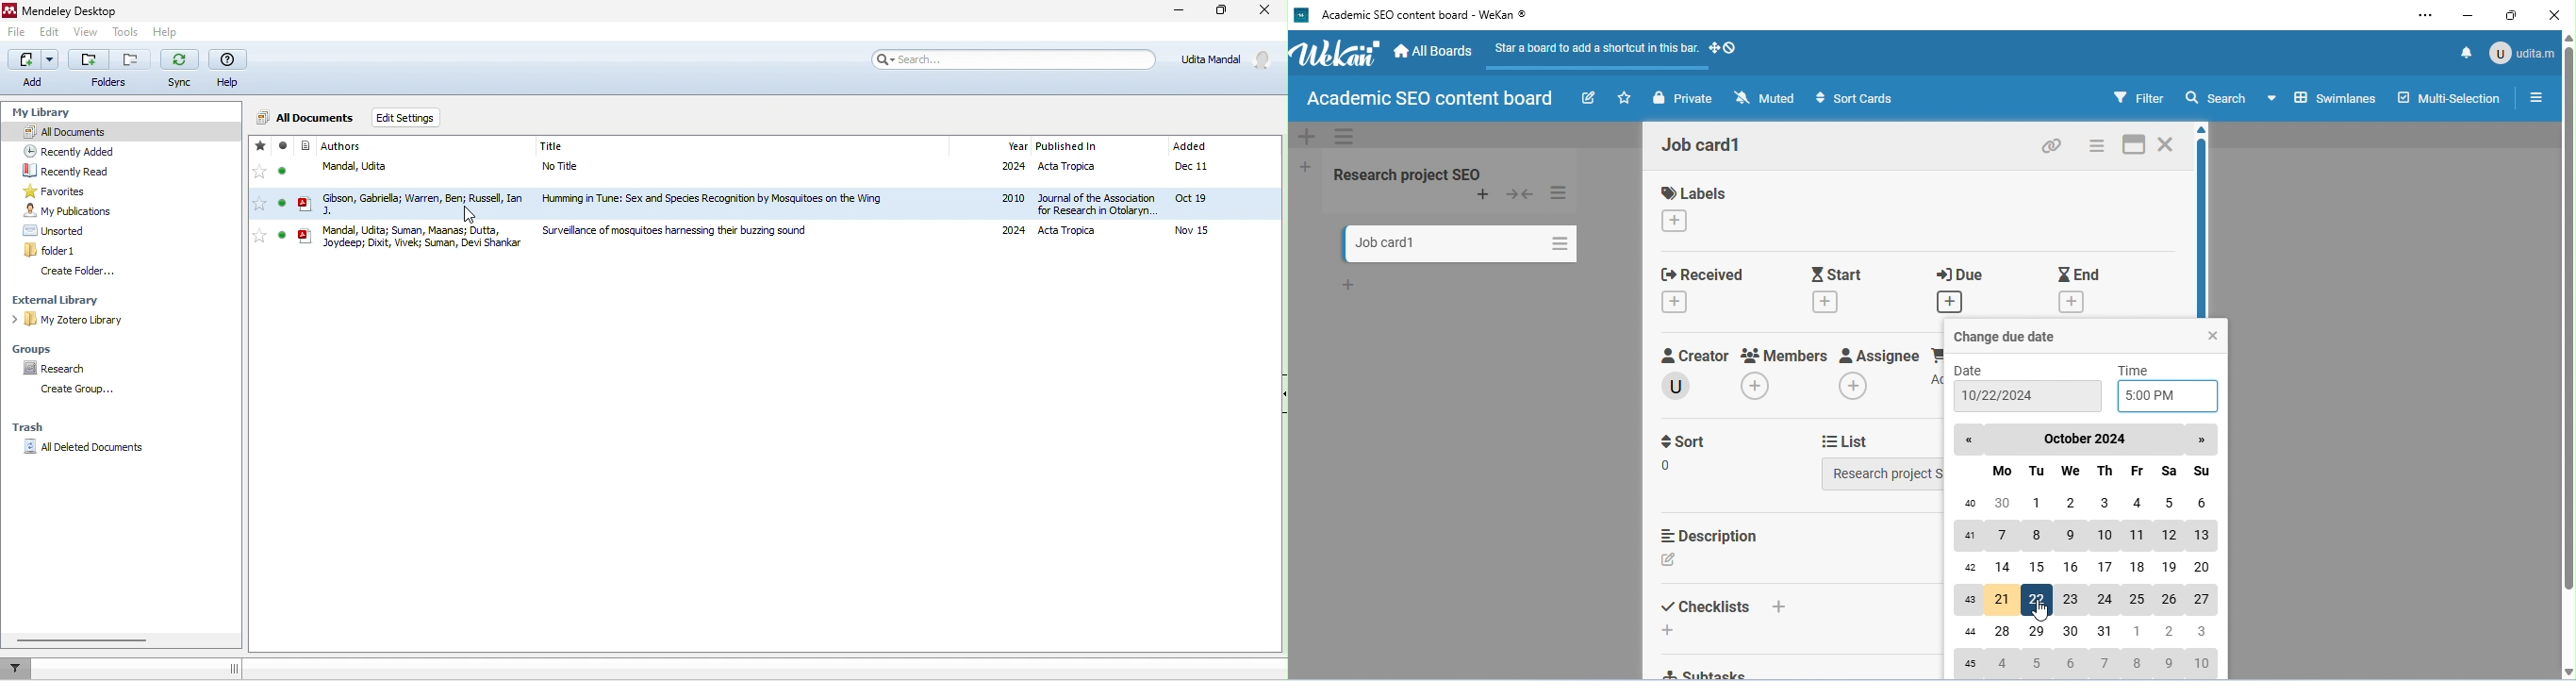 The image size is (2576, 700). What do you see at coordinates (1853, 385) in the screenshot?
I see `add assignee` at bounding box center [1853, 385].